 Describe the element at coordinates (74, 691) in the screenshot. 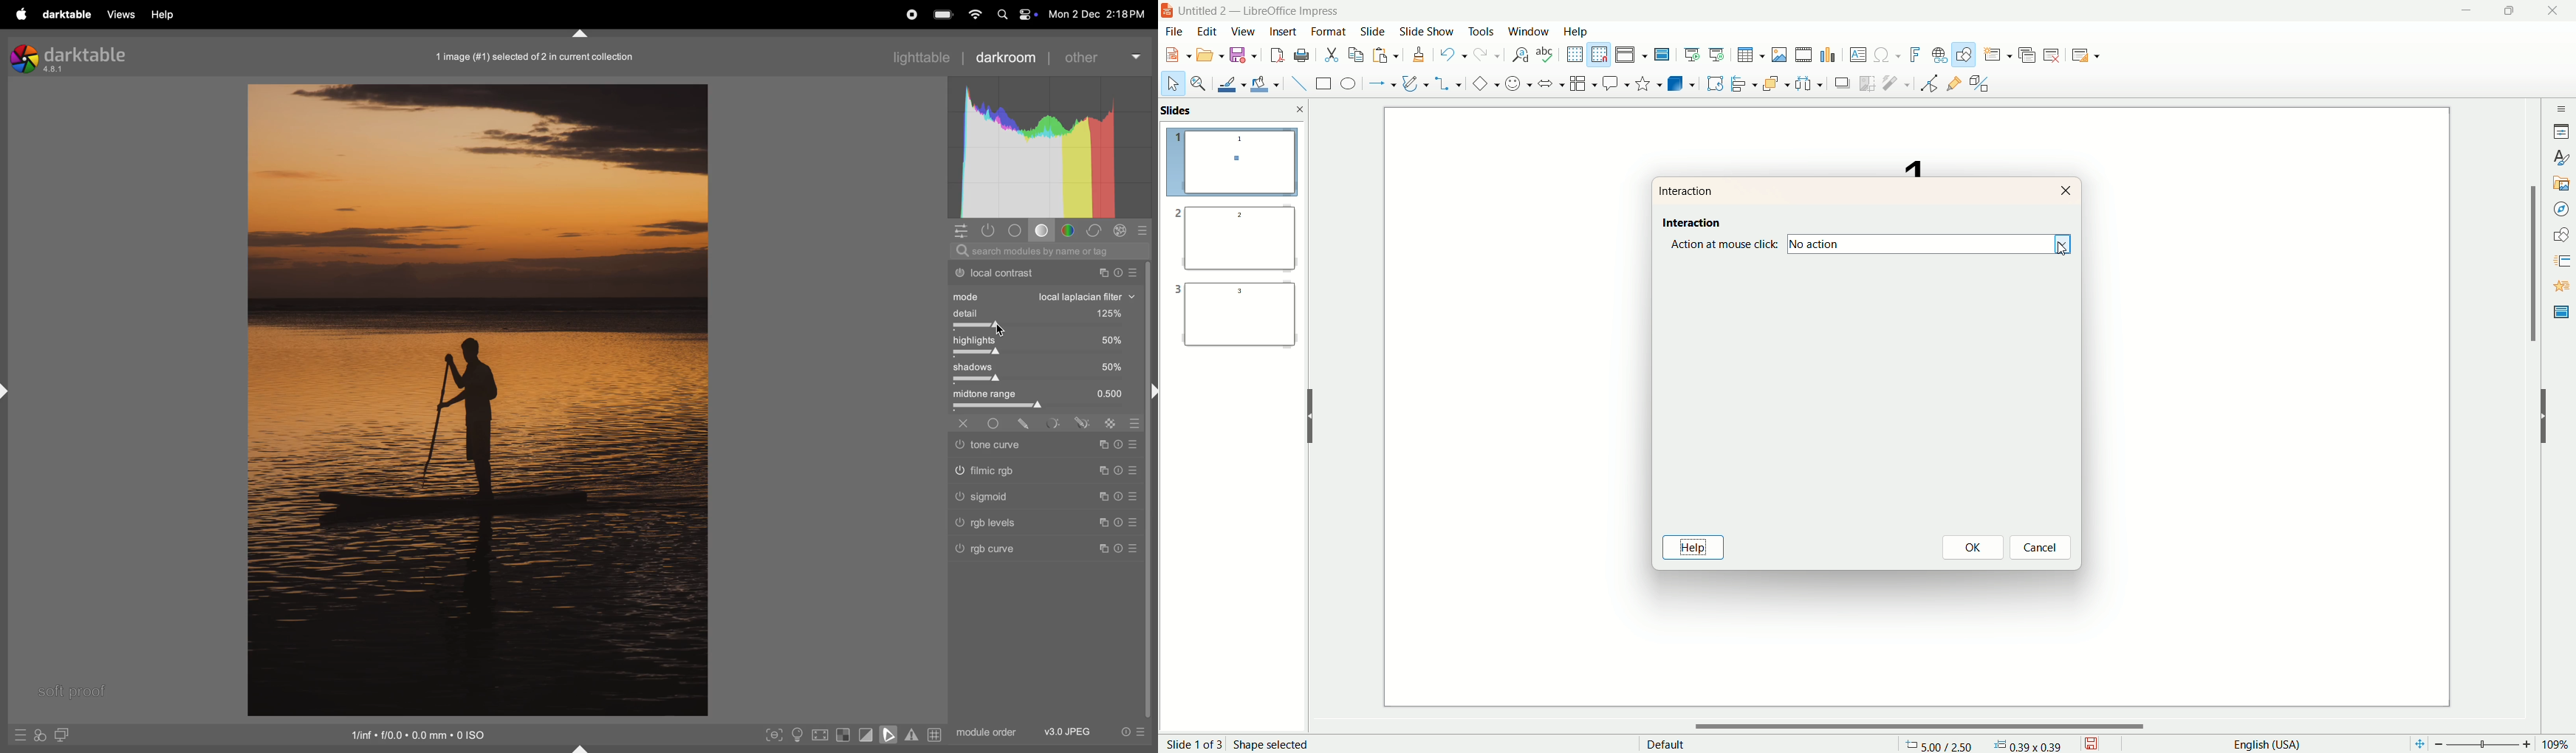

I see `soft proof` at that location.